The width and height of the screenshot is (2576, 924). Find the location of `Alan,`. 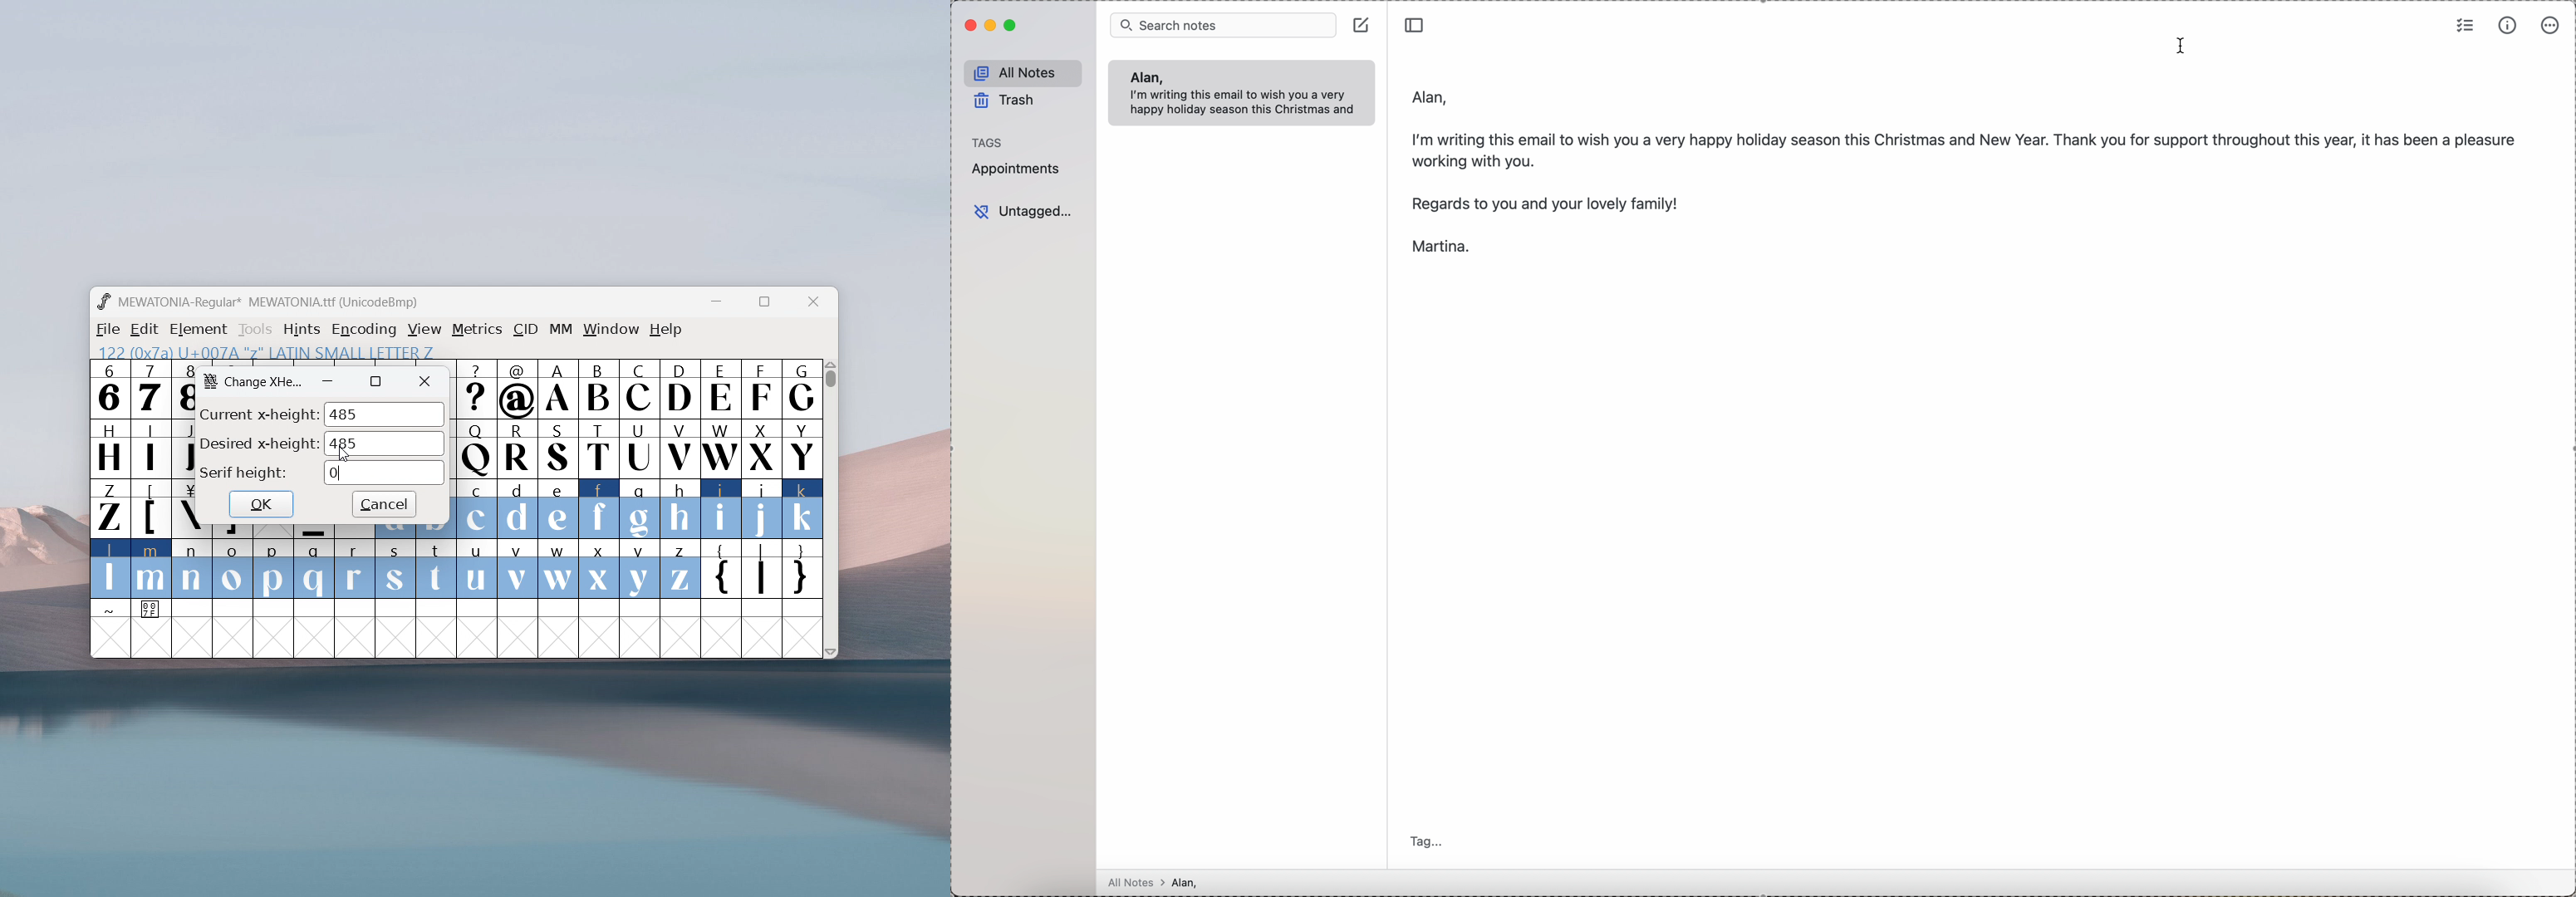

Alan, is located at coordinates (1145, 77).